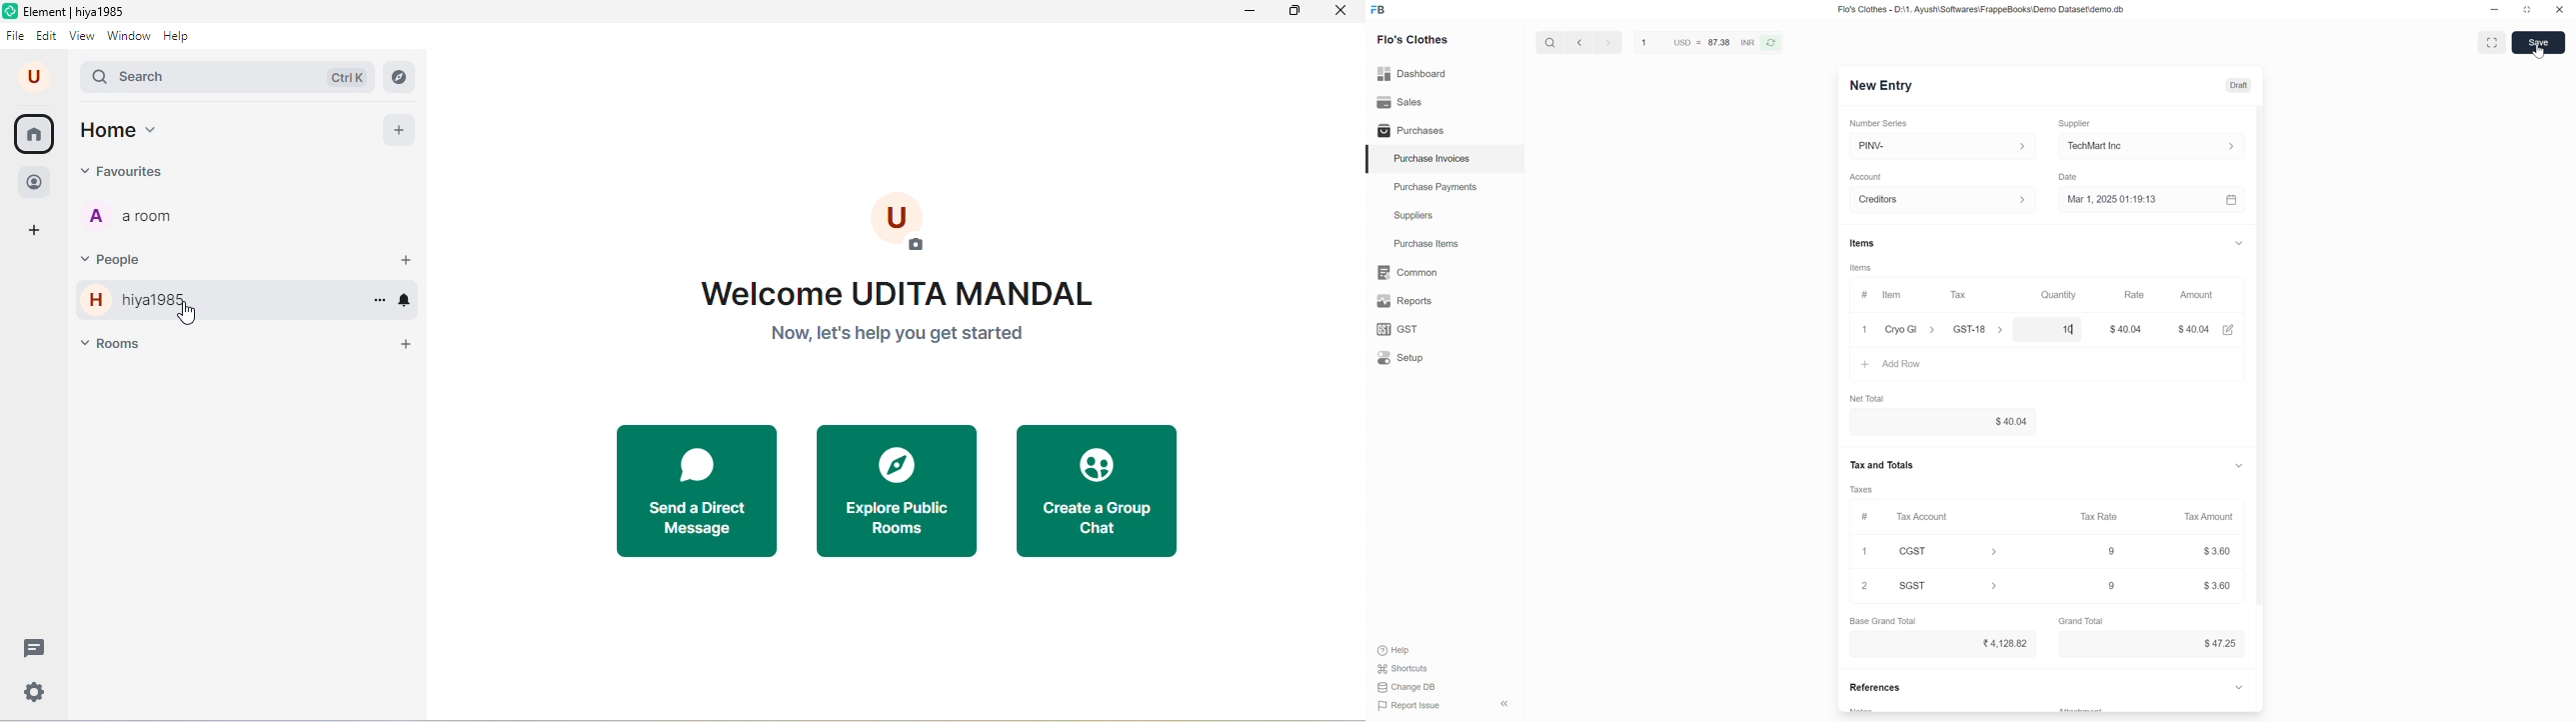 Image resolution: width=2576 pixels, height=728 pixels. Describe the element at coordinates (896, 490) in the screenshot. I see `Explore Public Rooms` at that location.